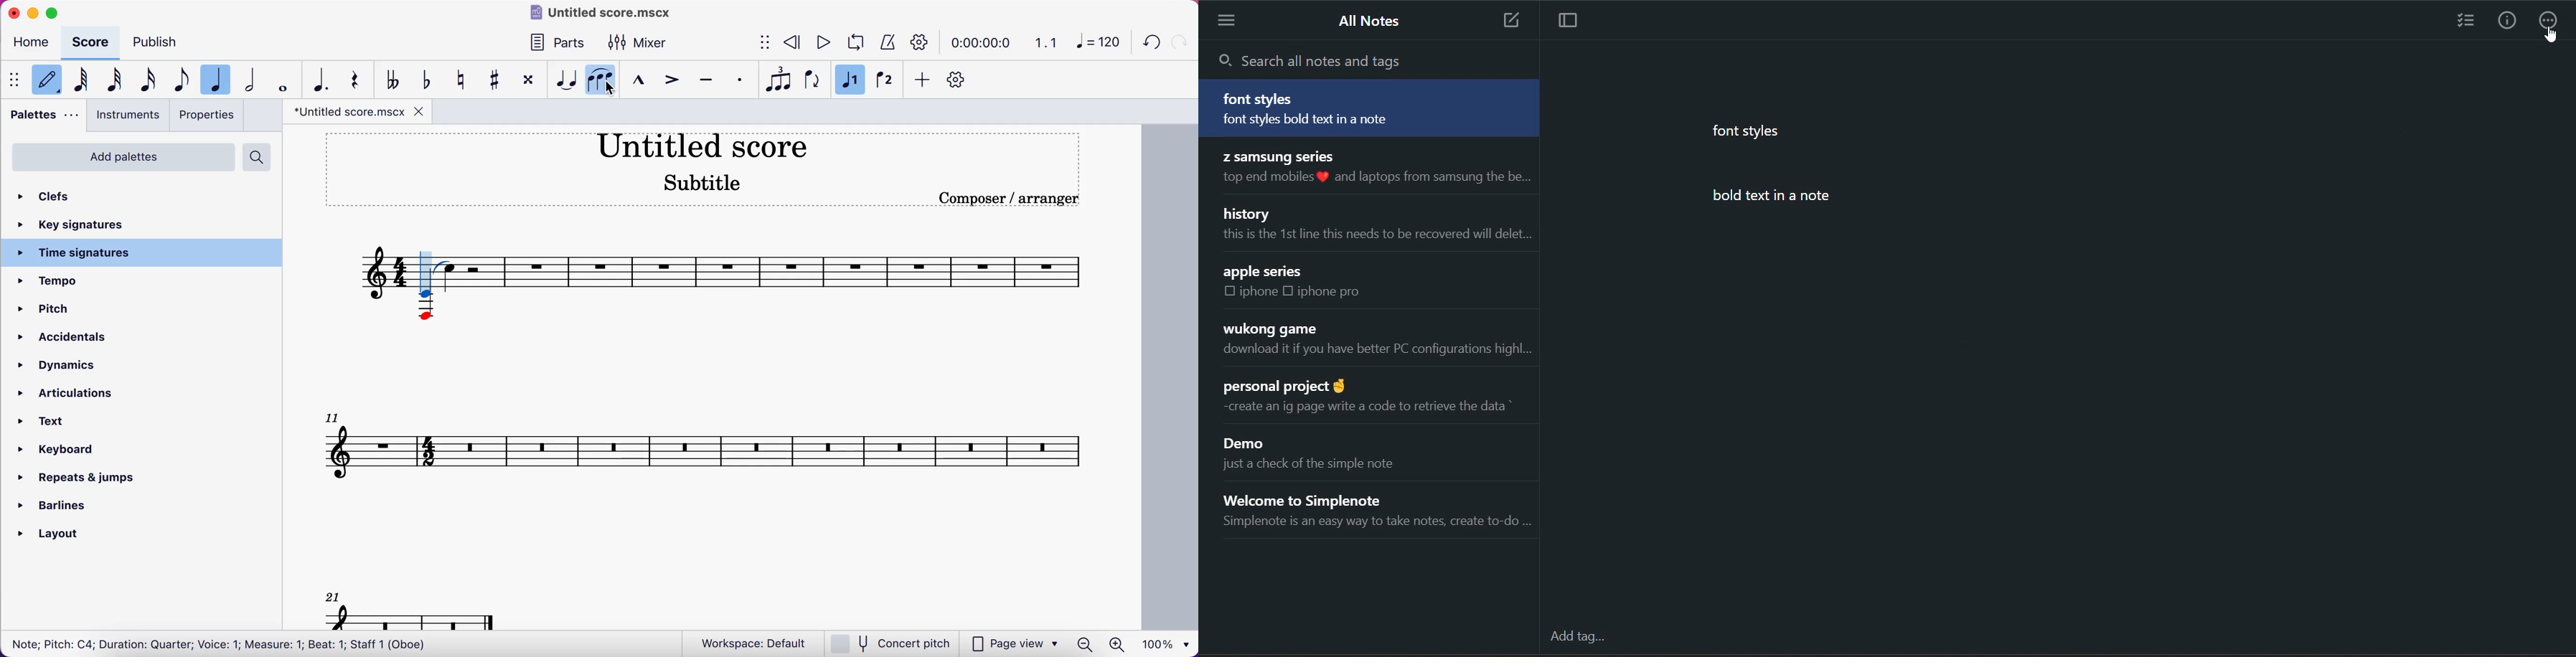 Image resolution: width=2576 pixels, height=672 pixels. What do you see at coordinates (360, 113) in the screenshot?
I see `*untitled score.mscx` at bounding box center [360, 113].